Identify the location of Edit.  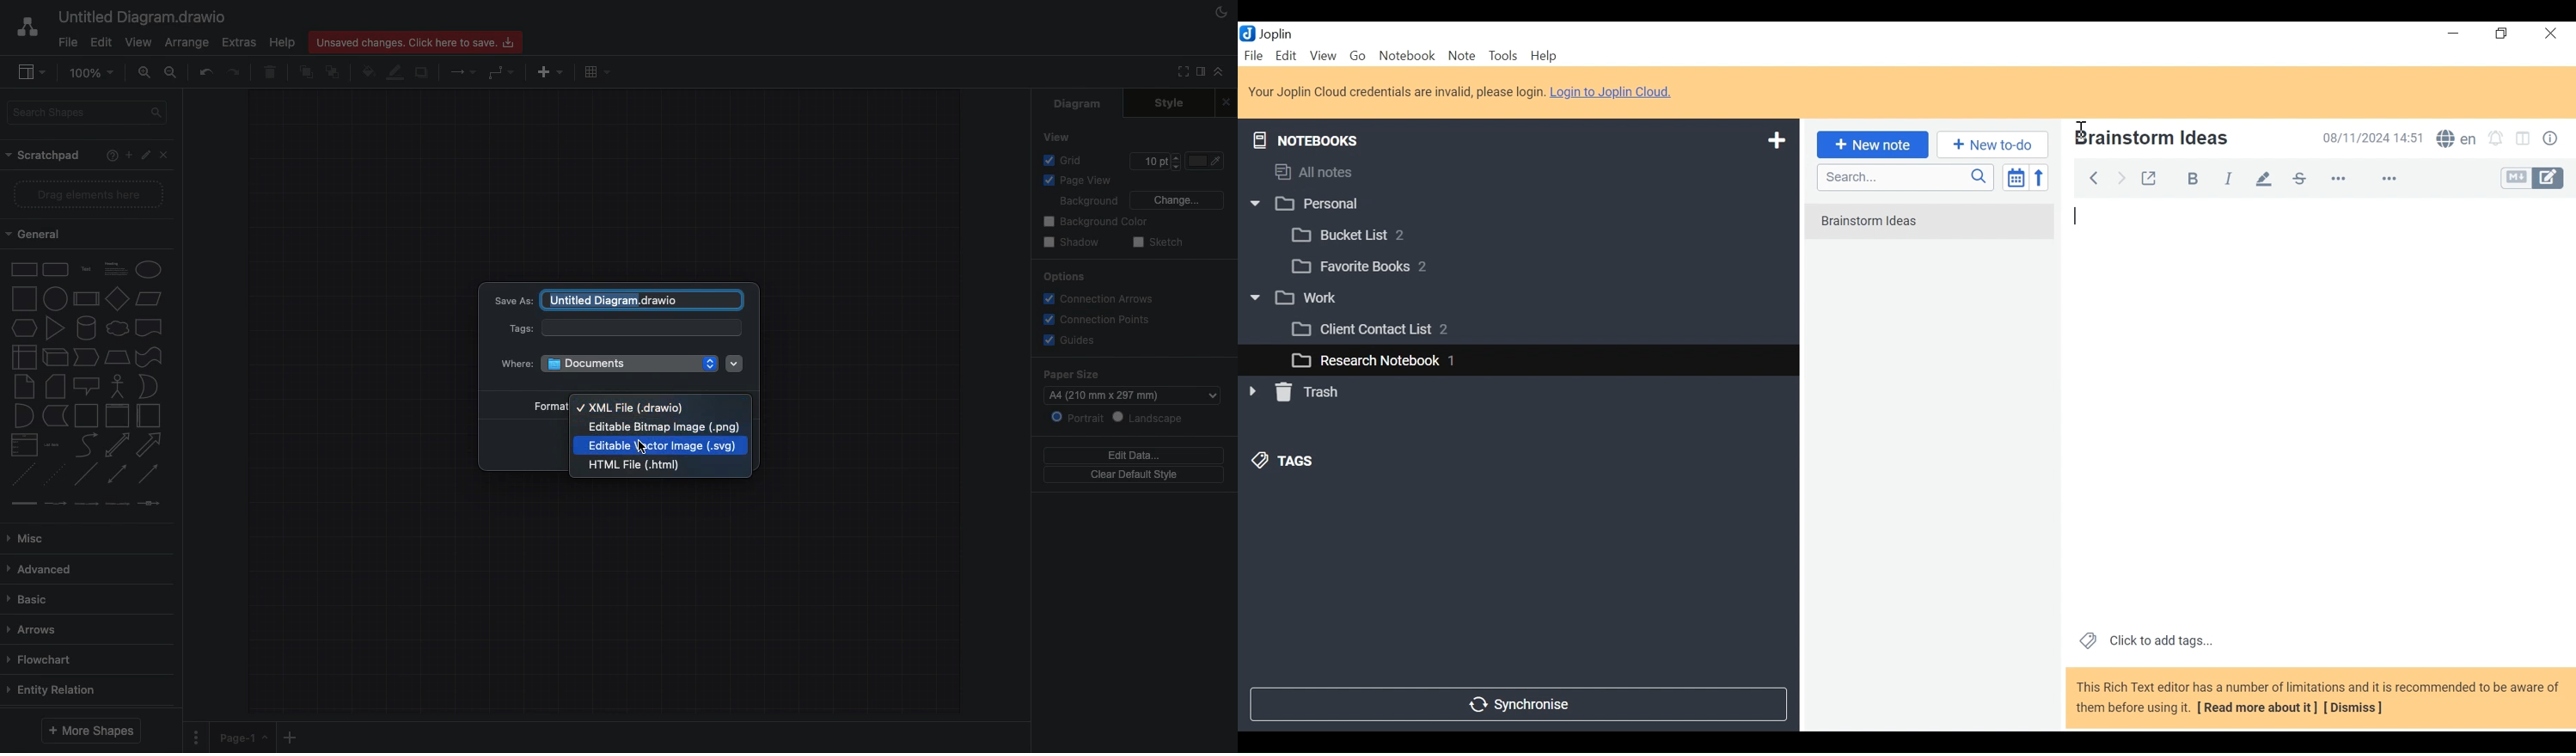
(99, 43).